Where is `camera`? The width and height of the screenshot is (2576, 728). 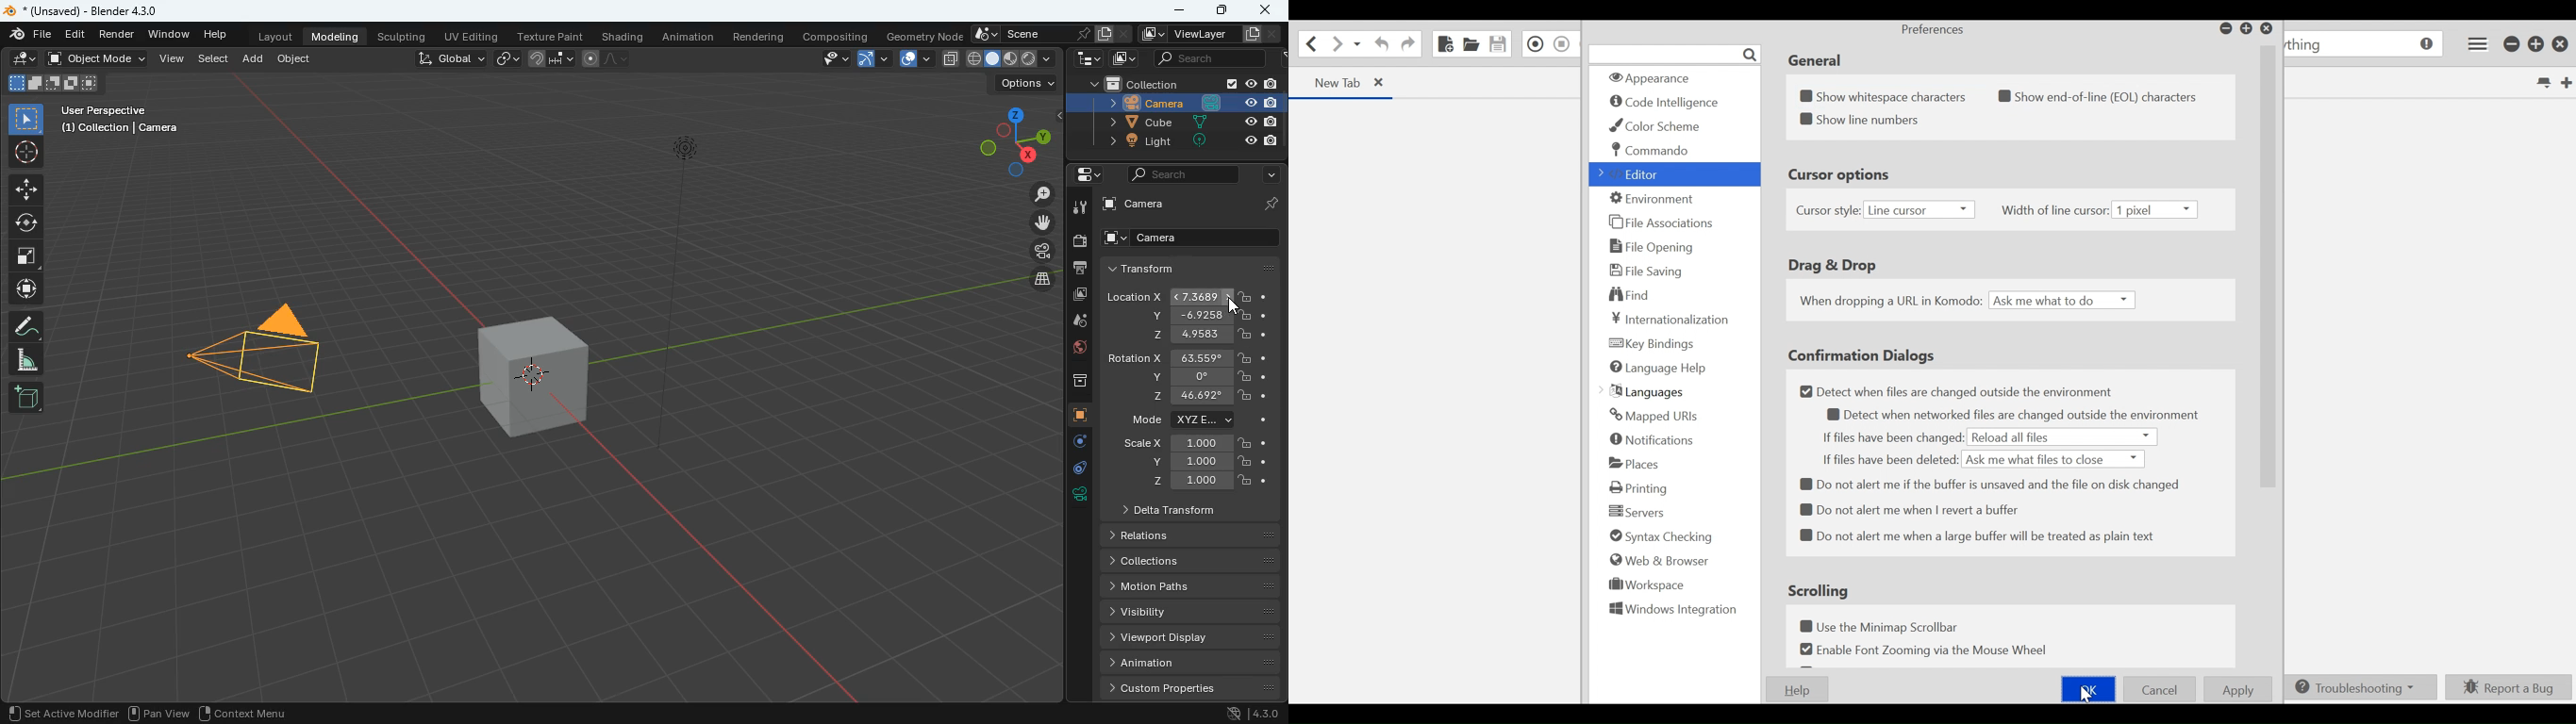
camera is located at coordinates (1188, 239).